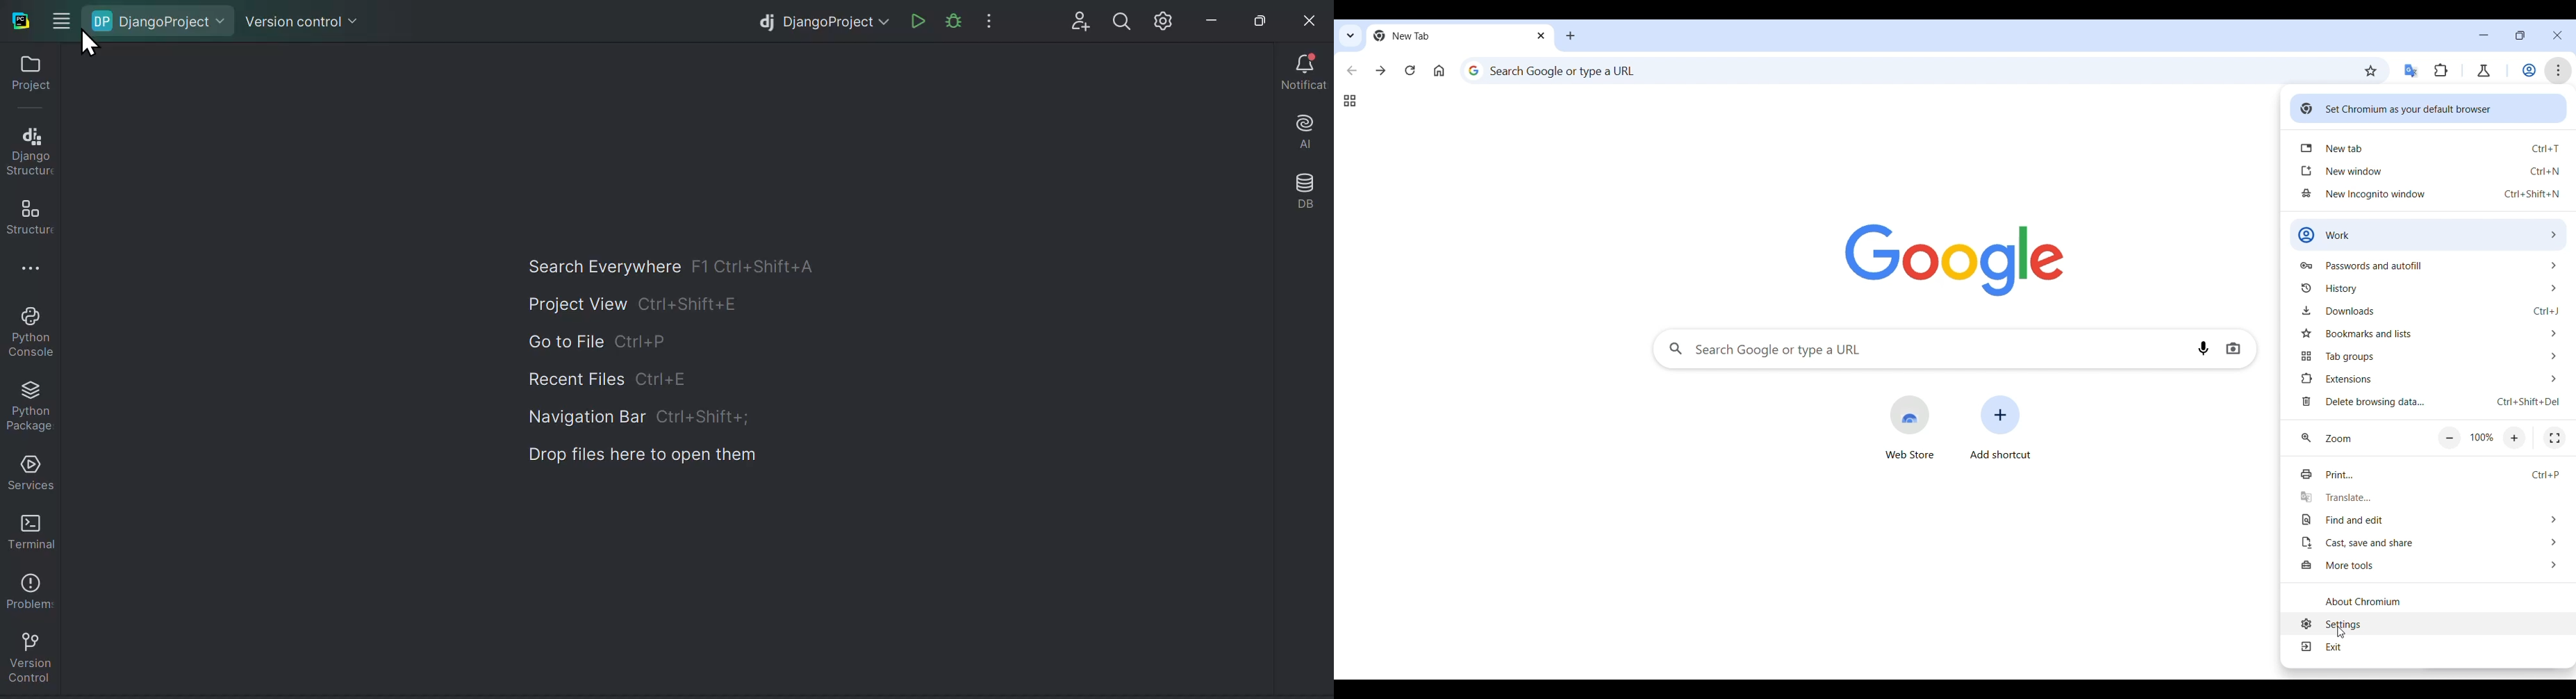  I want to click on Drop files here to open the, so click(645, 455).